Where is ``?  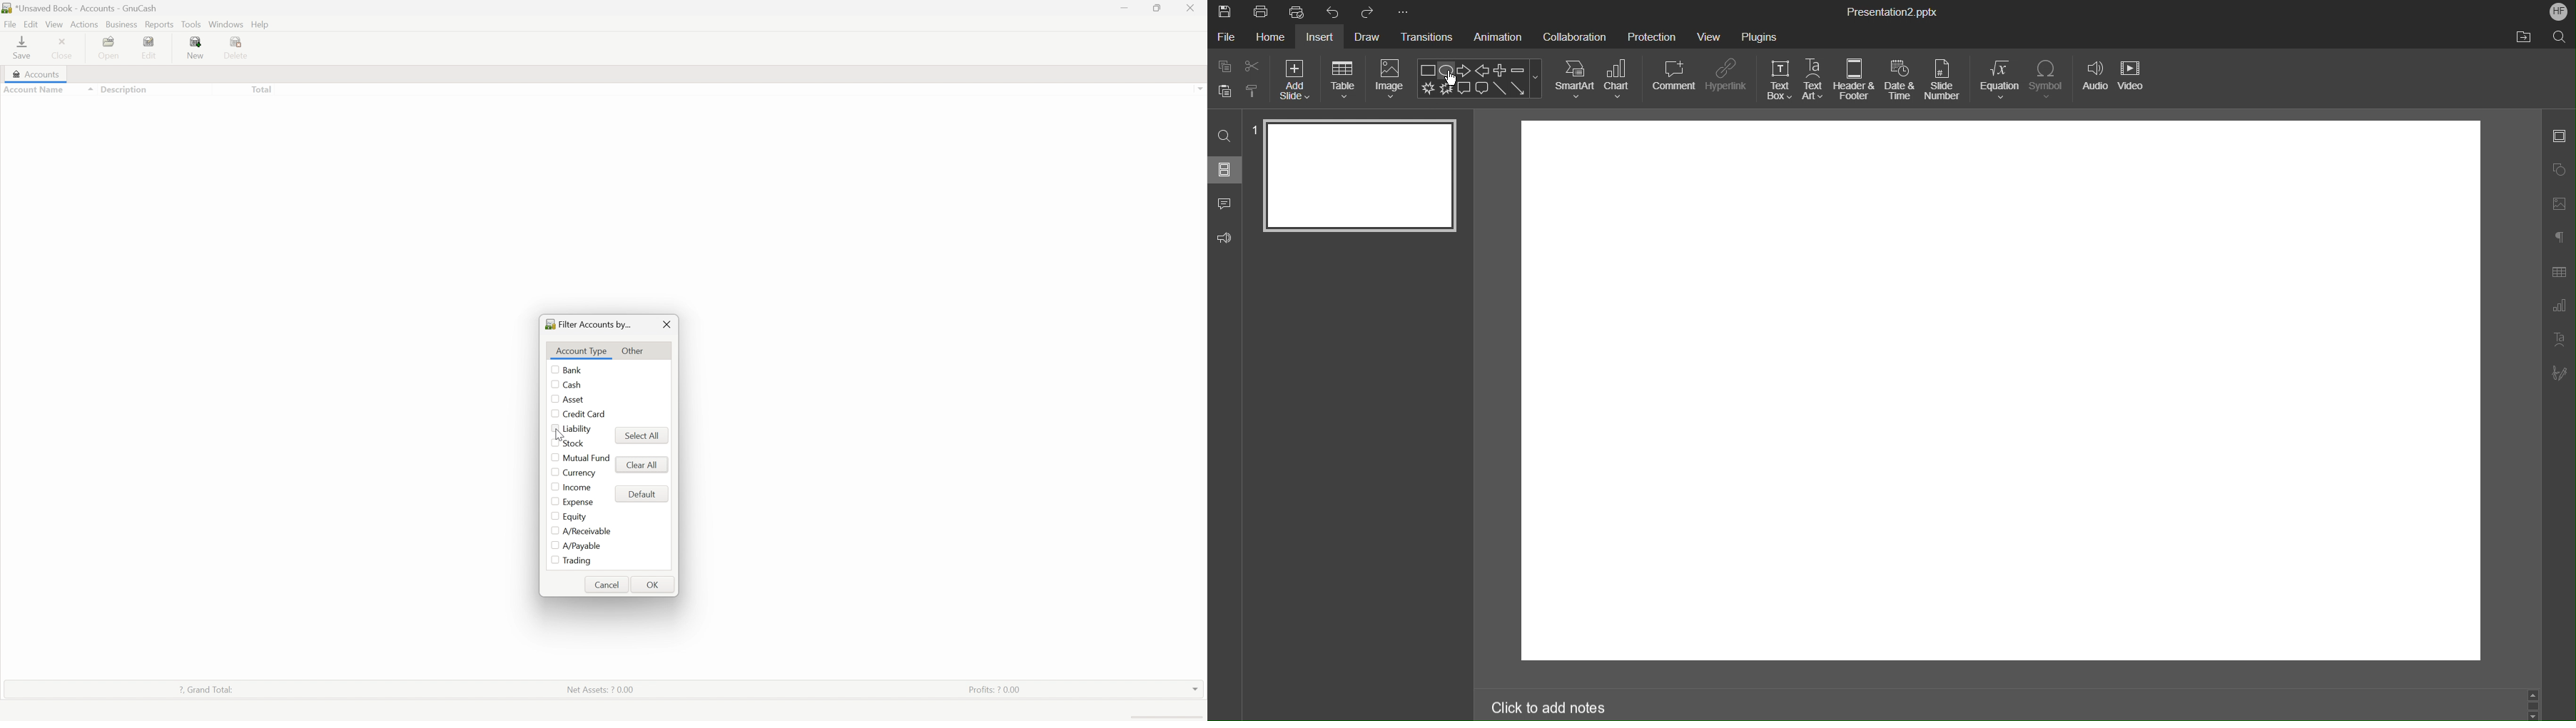
 is located at coordinates (1225, 90).